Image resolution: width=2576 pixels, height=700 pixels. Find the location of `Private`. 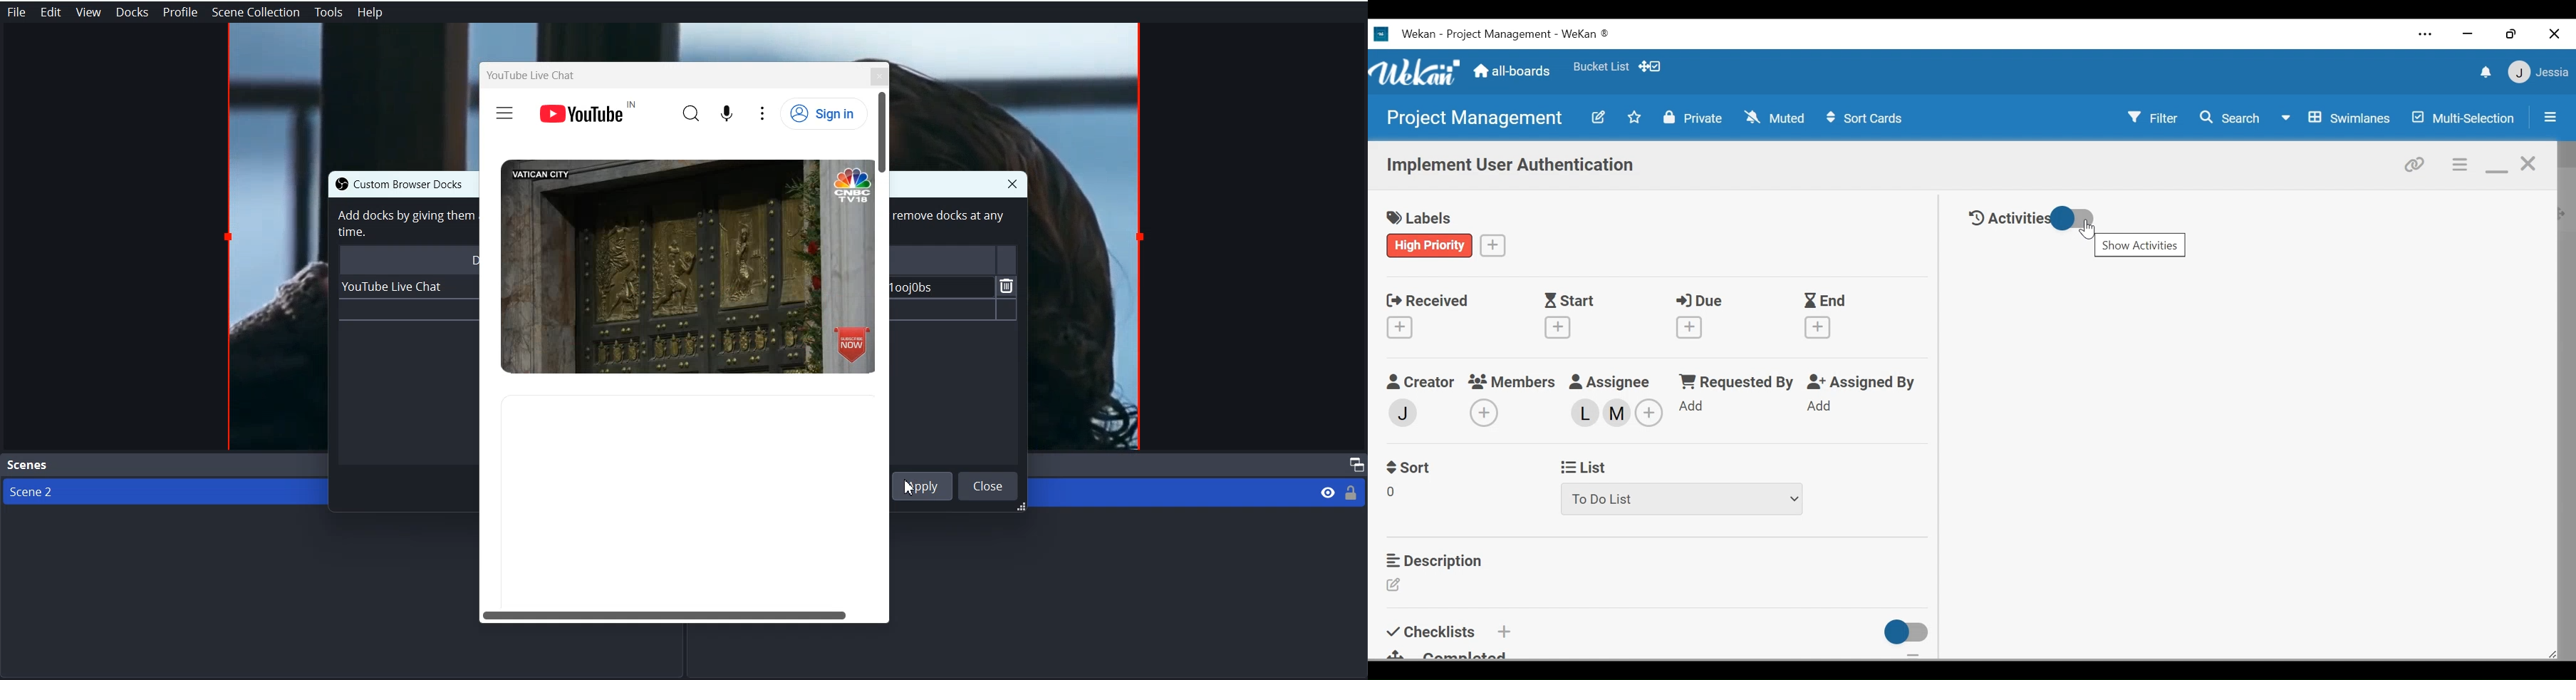

Private is located at coordinates (1694, 117).